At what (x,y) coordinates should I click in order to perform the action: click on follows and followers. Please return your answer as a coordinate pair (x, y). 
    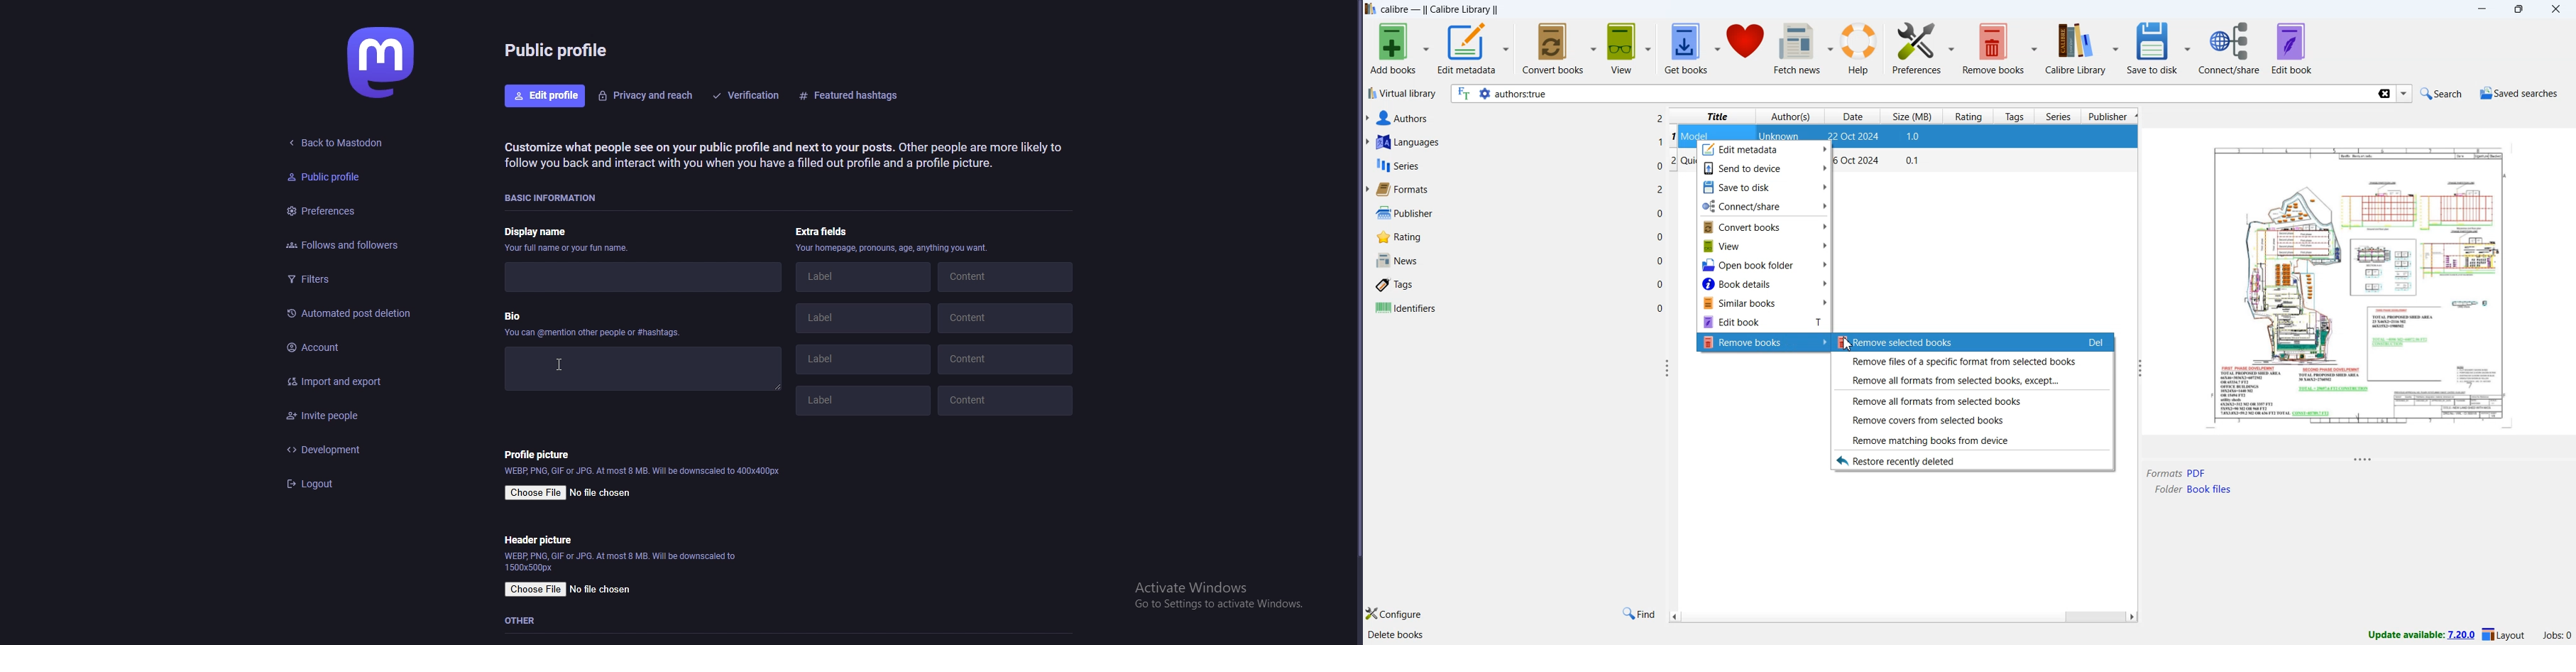
    Looking at the image, I should click on (358, 243).